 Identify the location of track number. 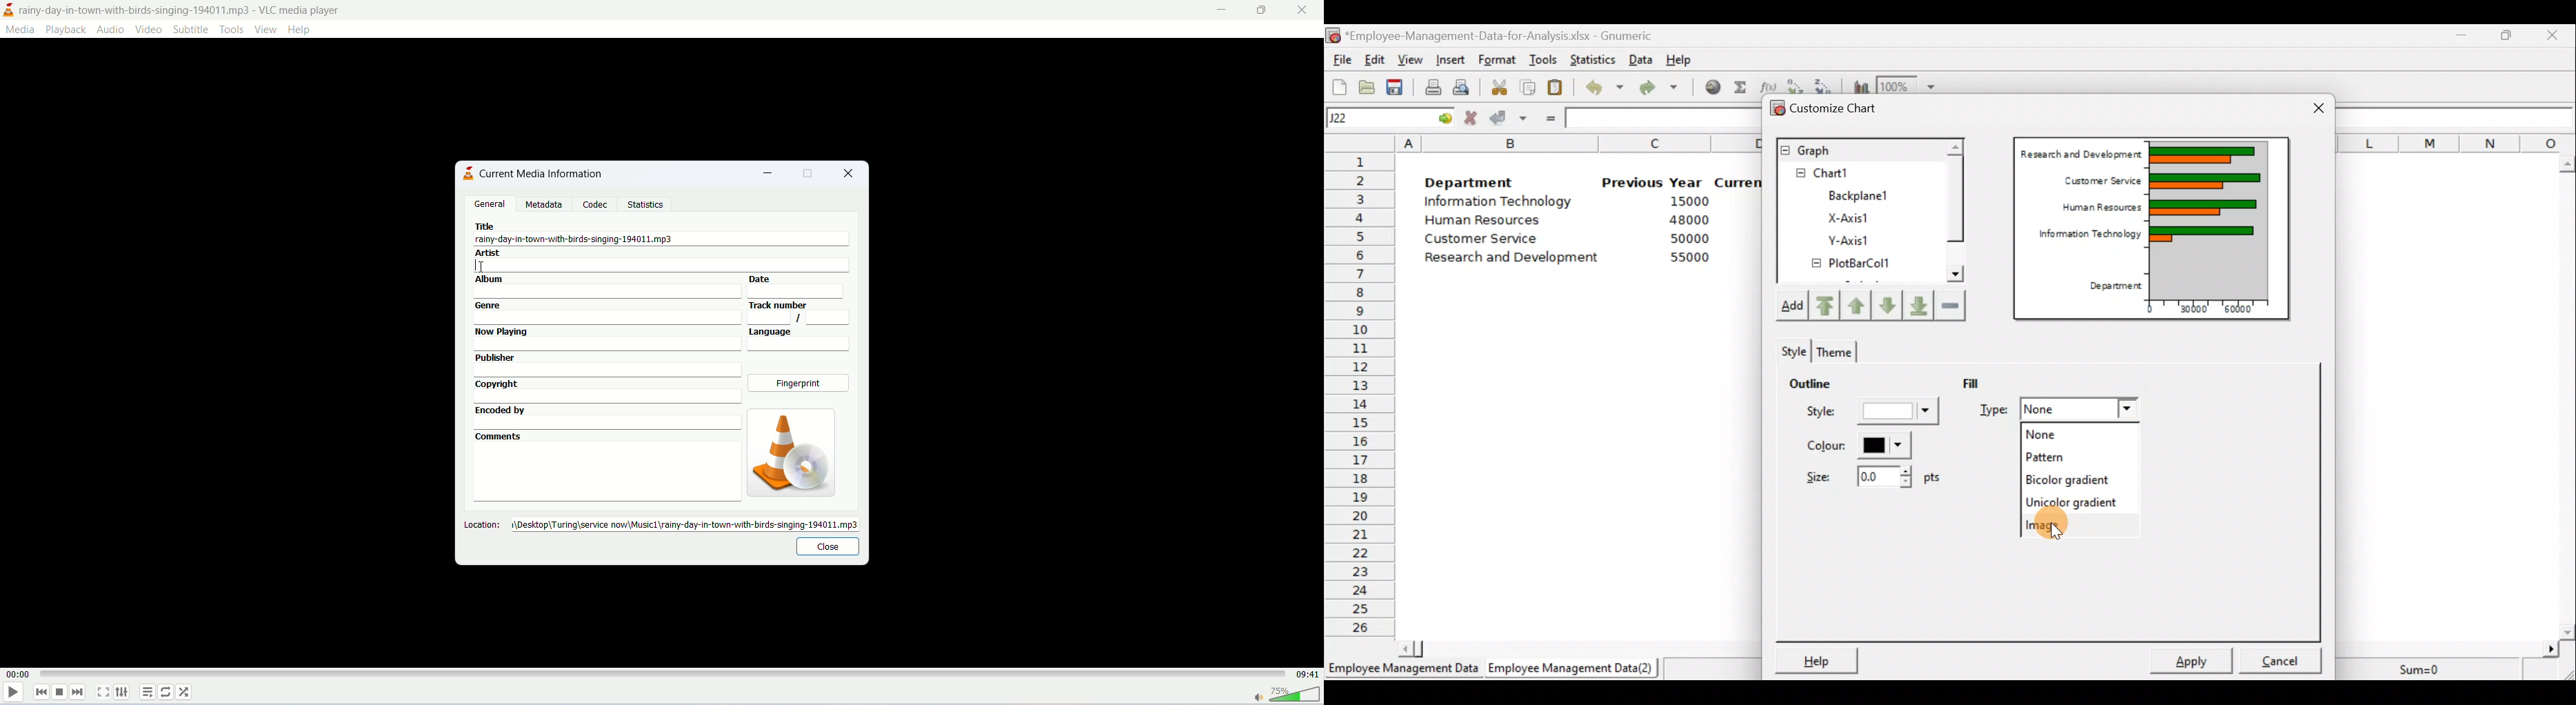
(799, 312).